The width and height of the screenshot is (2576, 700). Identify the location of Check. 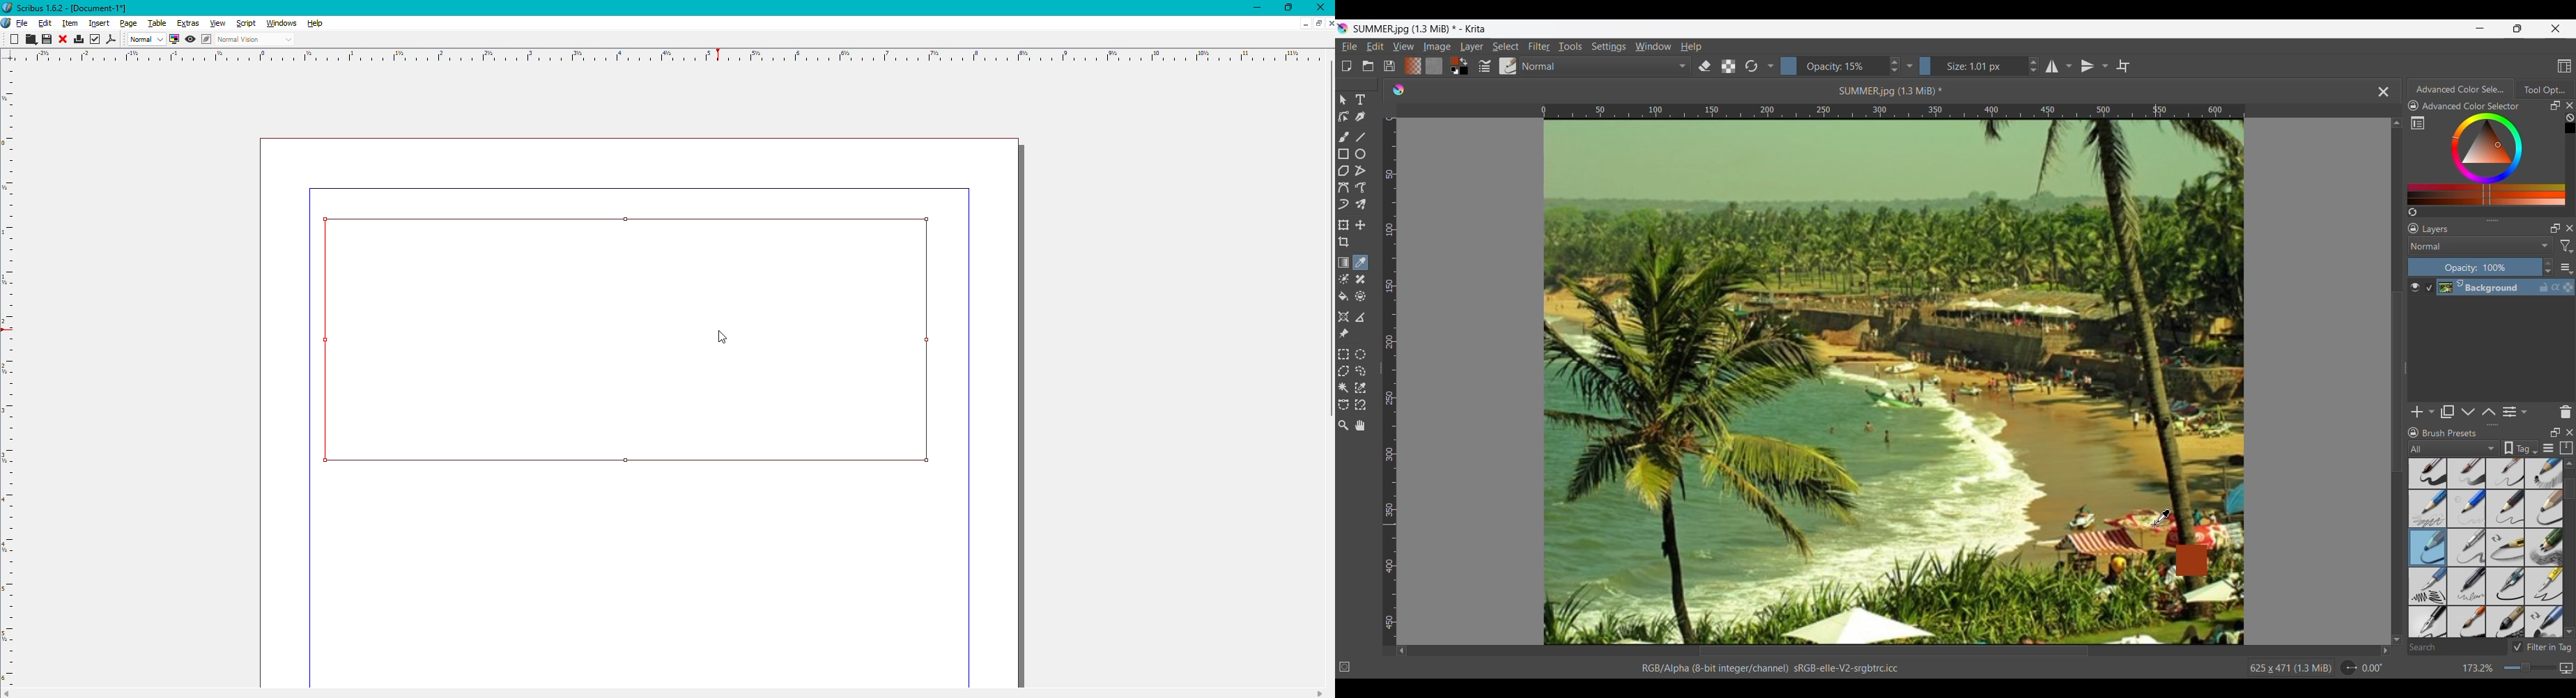
(94, 39).